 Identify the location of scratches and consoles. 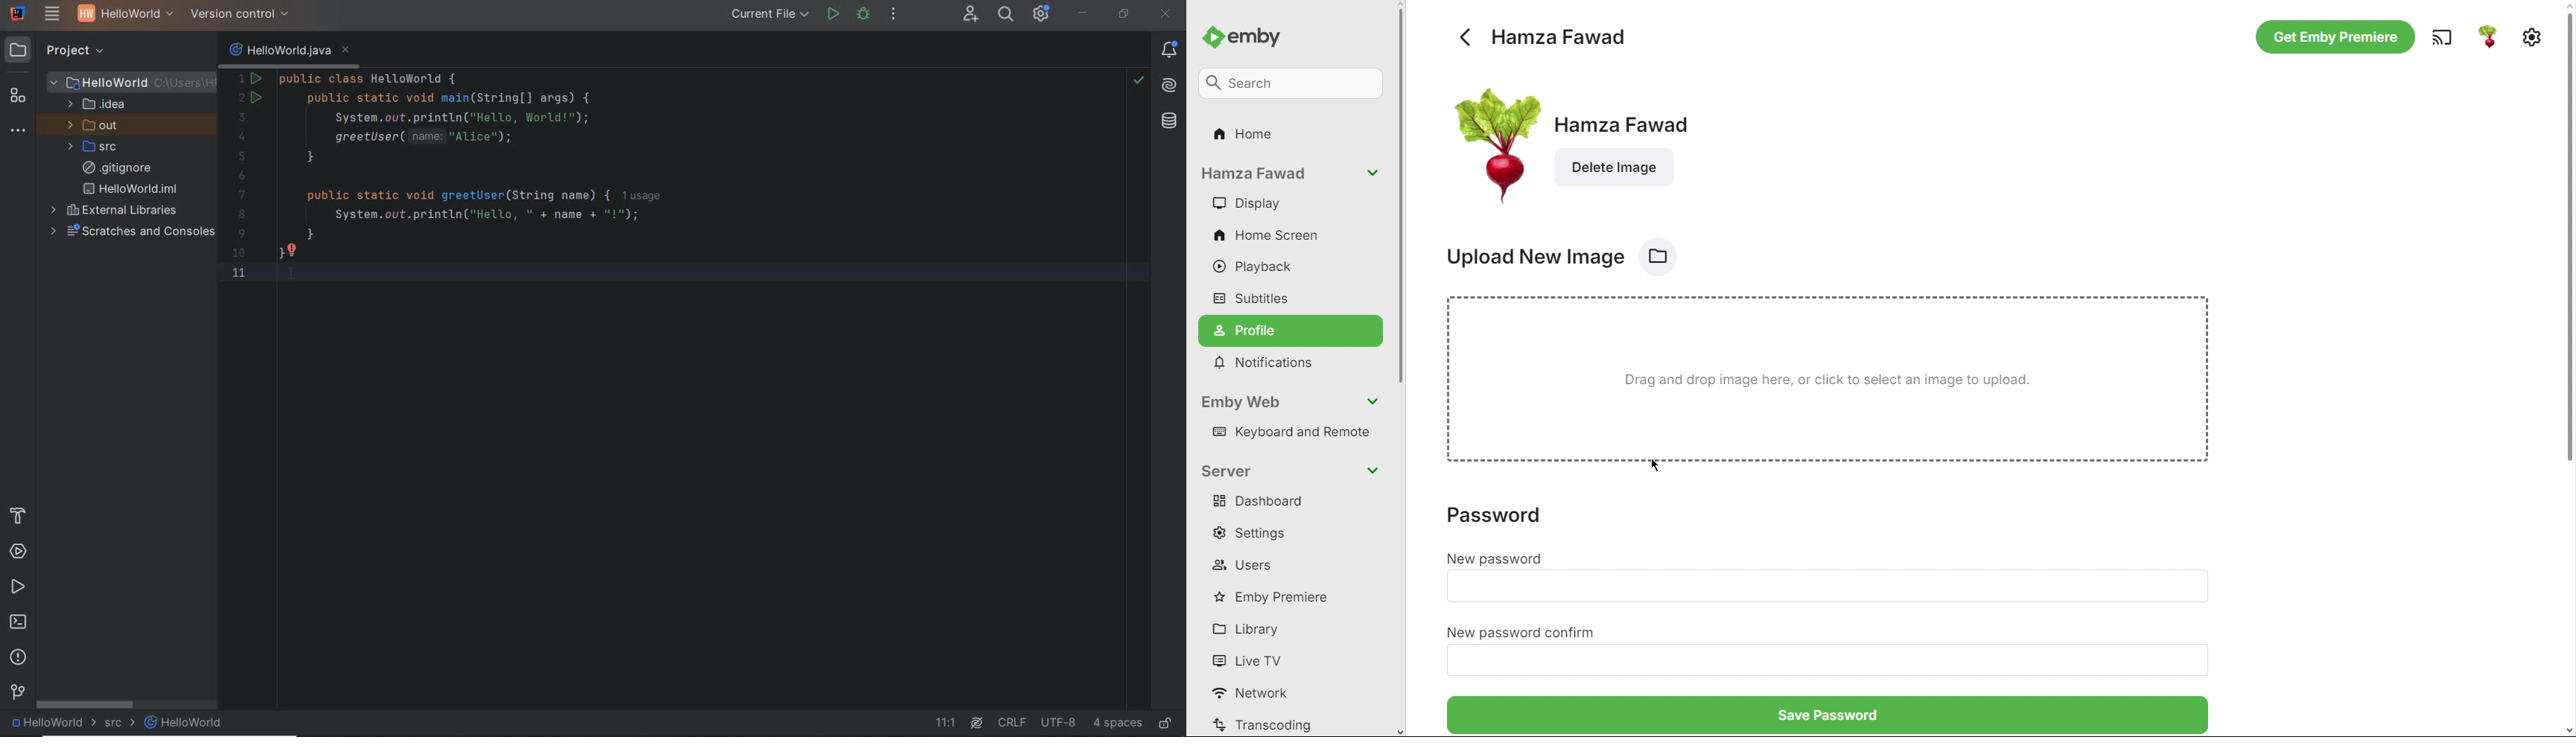
(132, 232).